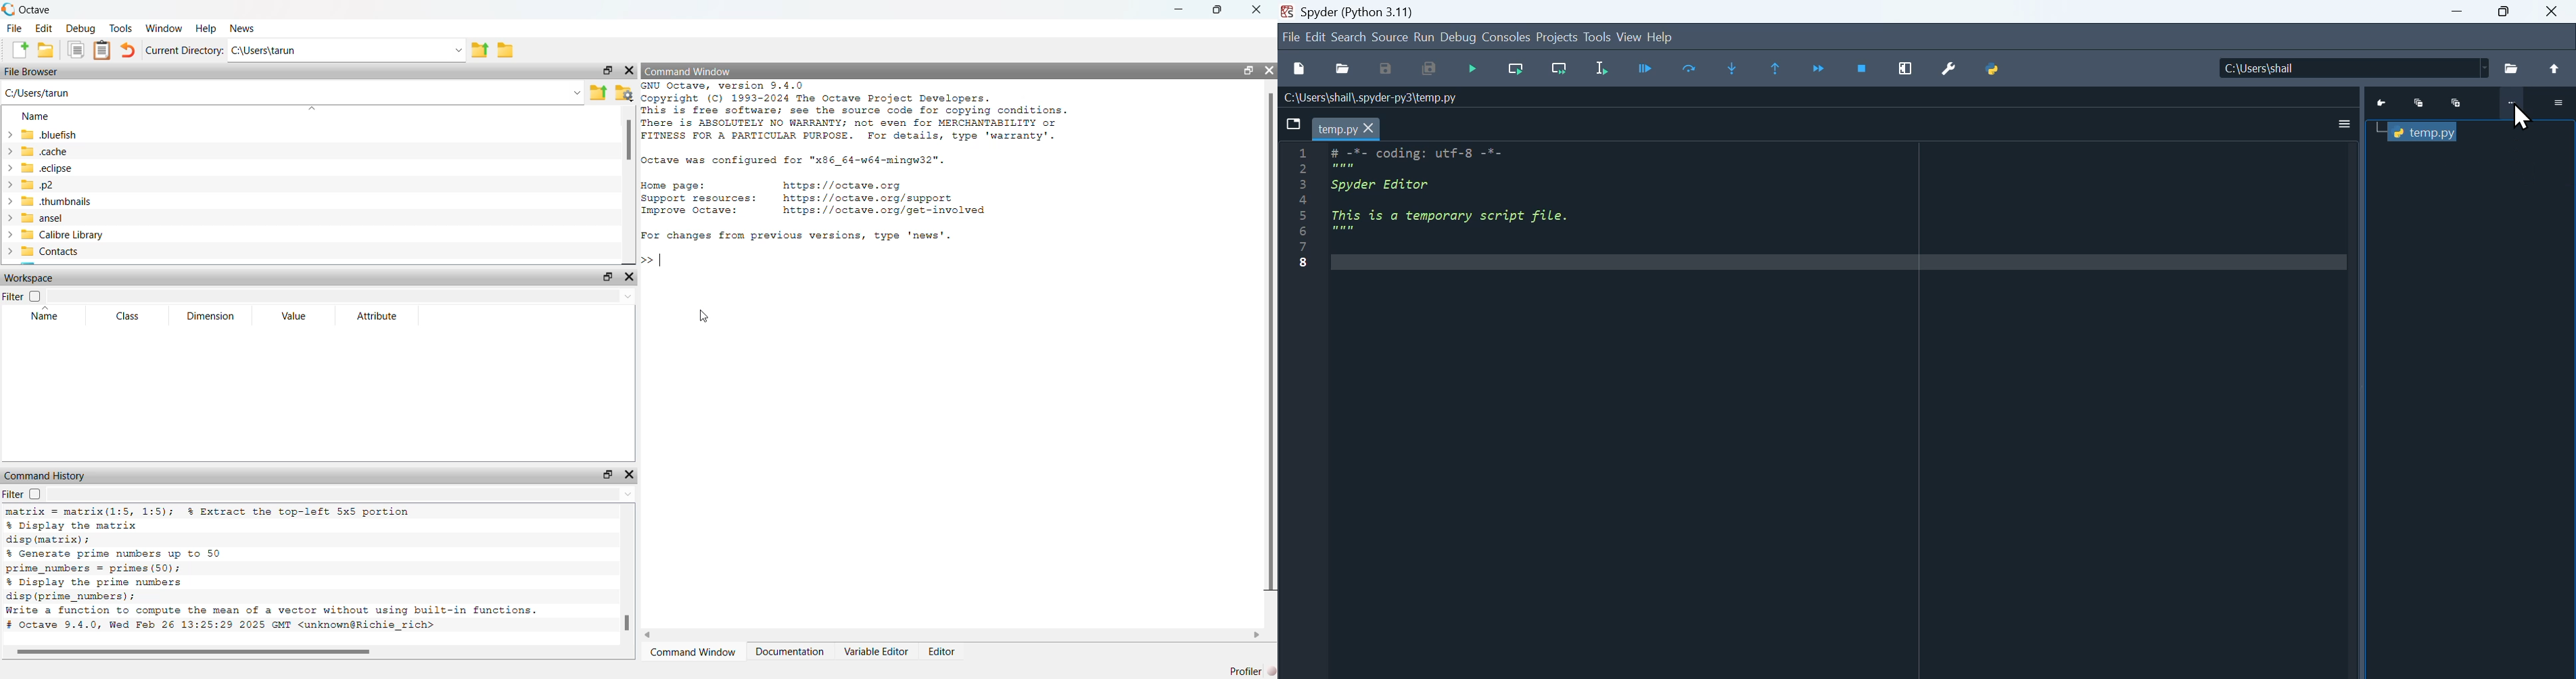  I want to click on Location of the file, so click(2358, 68).